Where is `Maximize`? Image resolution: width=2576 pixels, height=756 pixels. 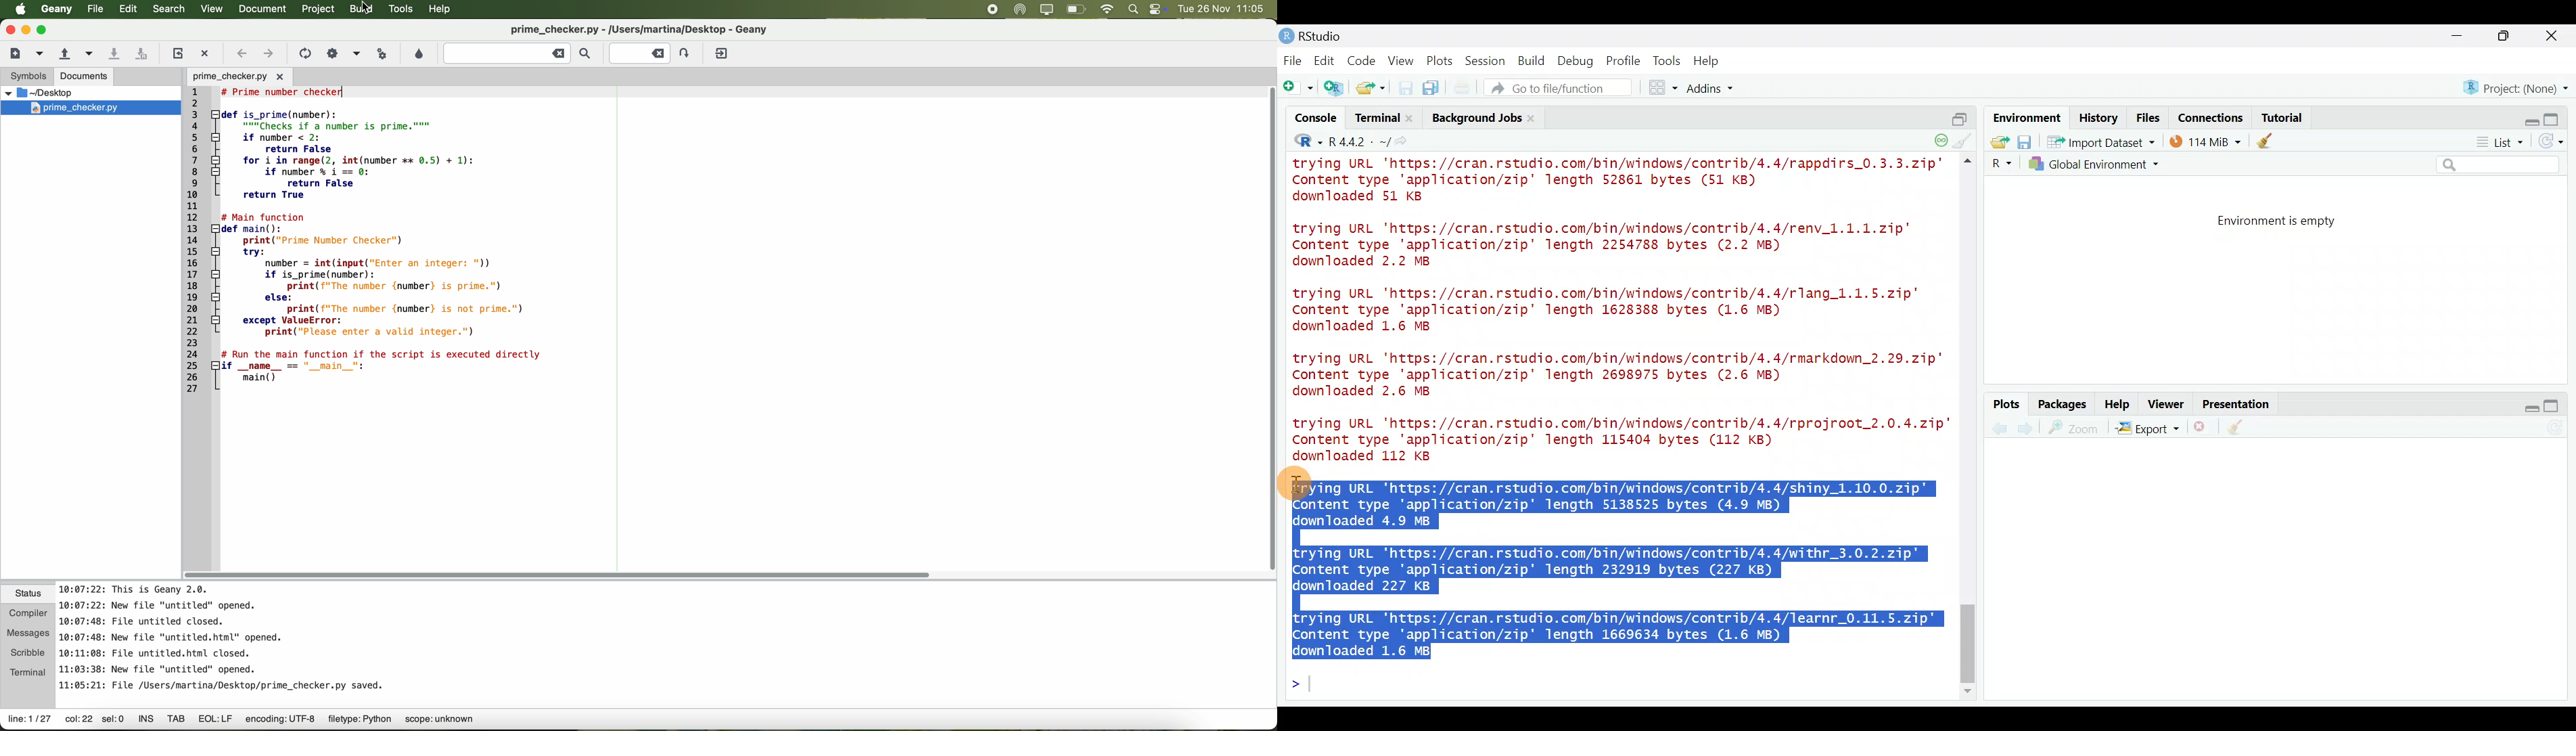 Maximize is located at coordinates (2558, 116).